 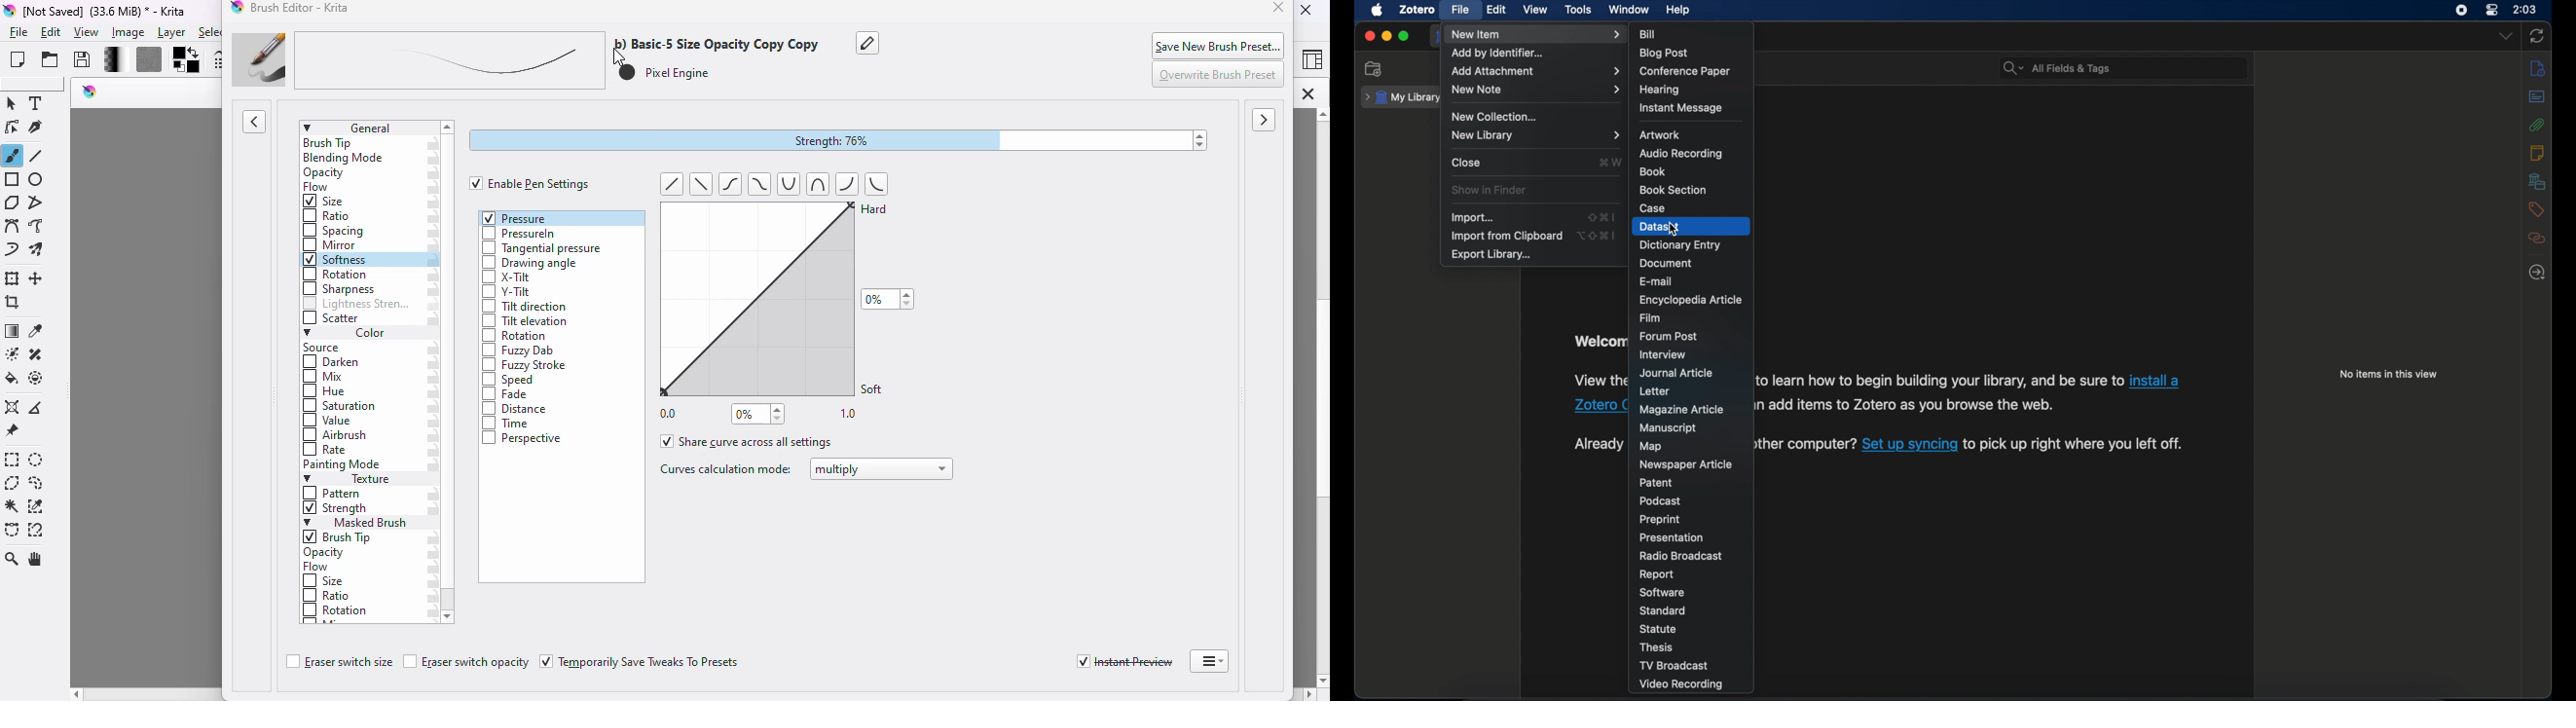 I want to click on 0%, so click(x=758, y=414).